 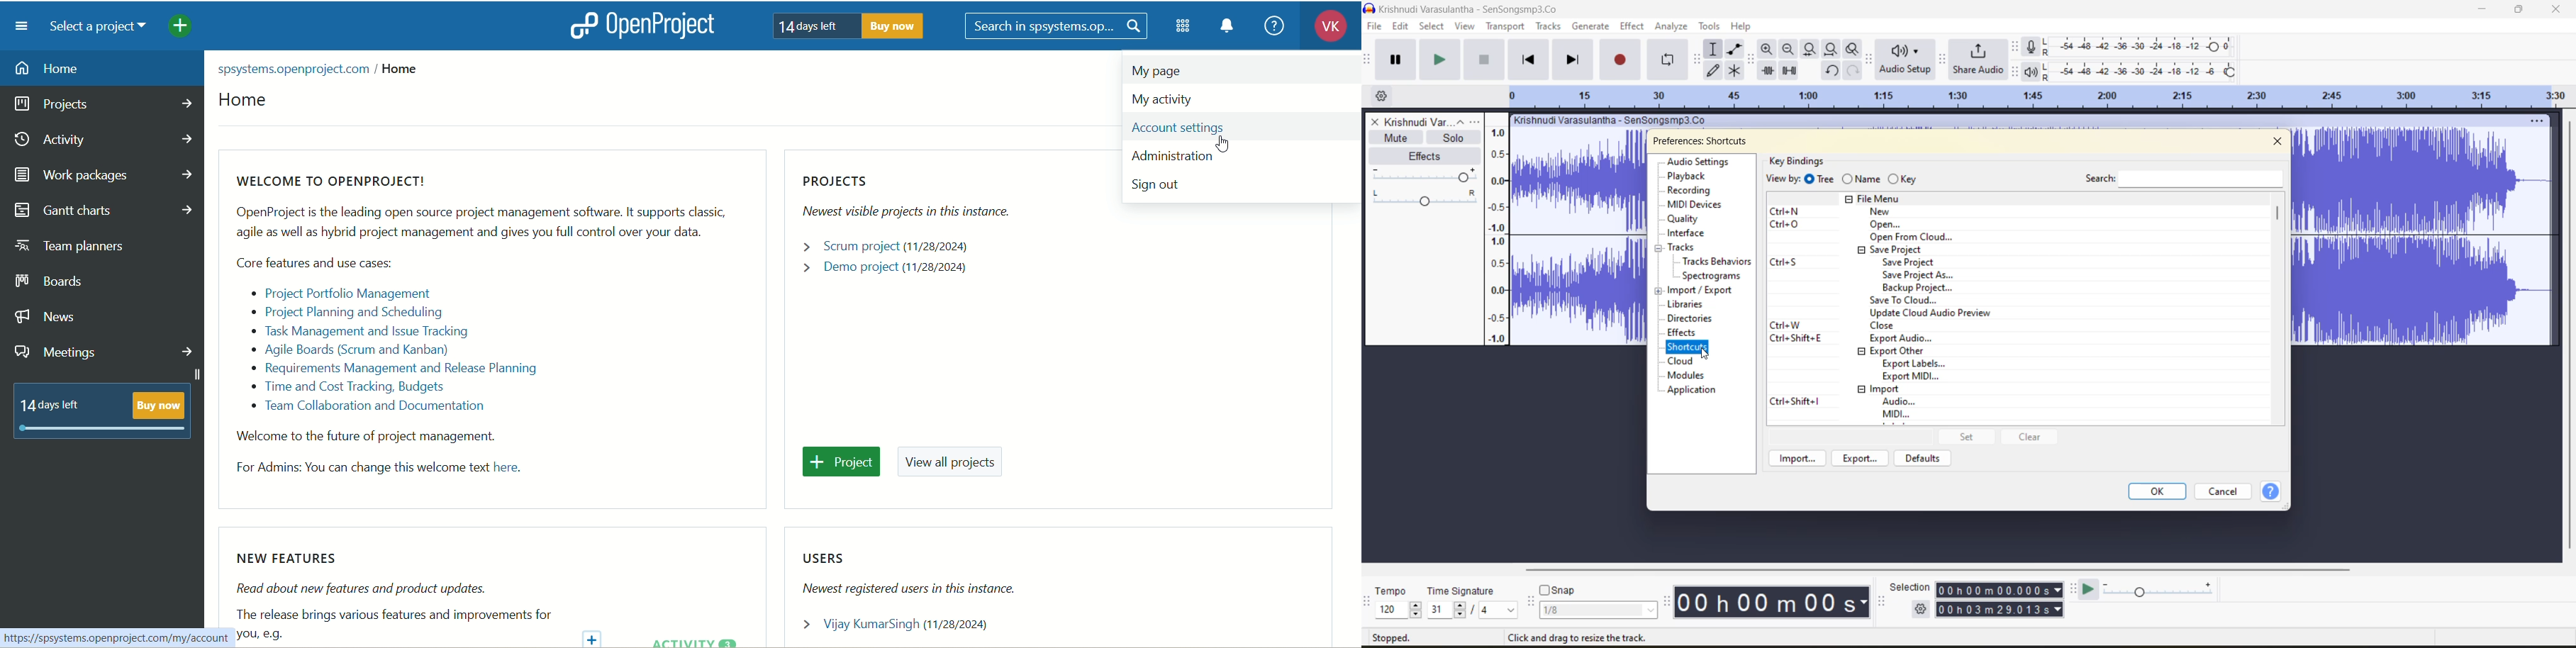 I want to click on text, so click(x=850, y=26).